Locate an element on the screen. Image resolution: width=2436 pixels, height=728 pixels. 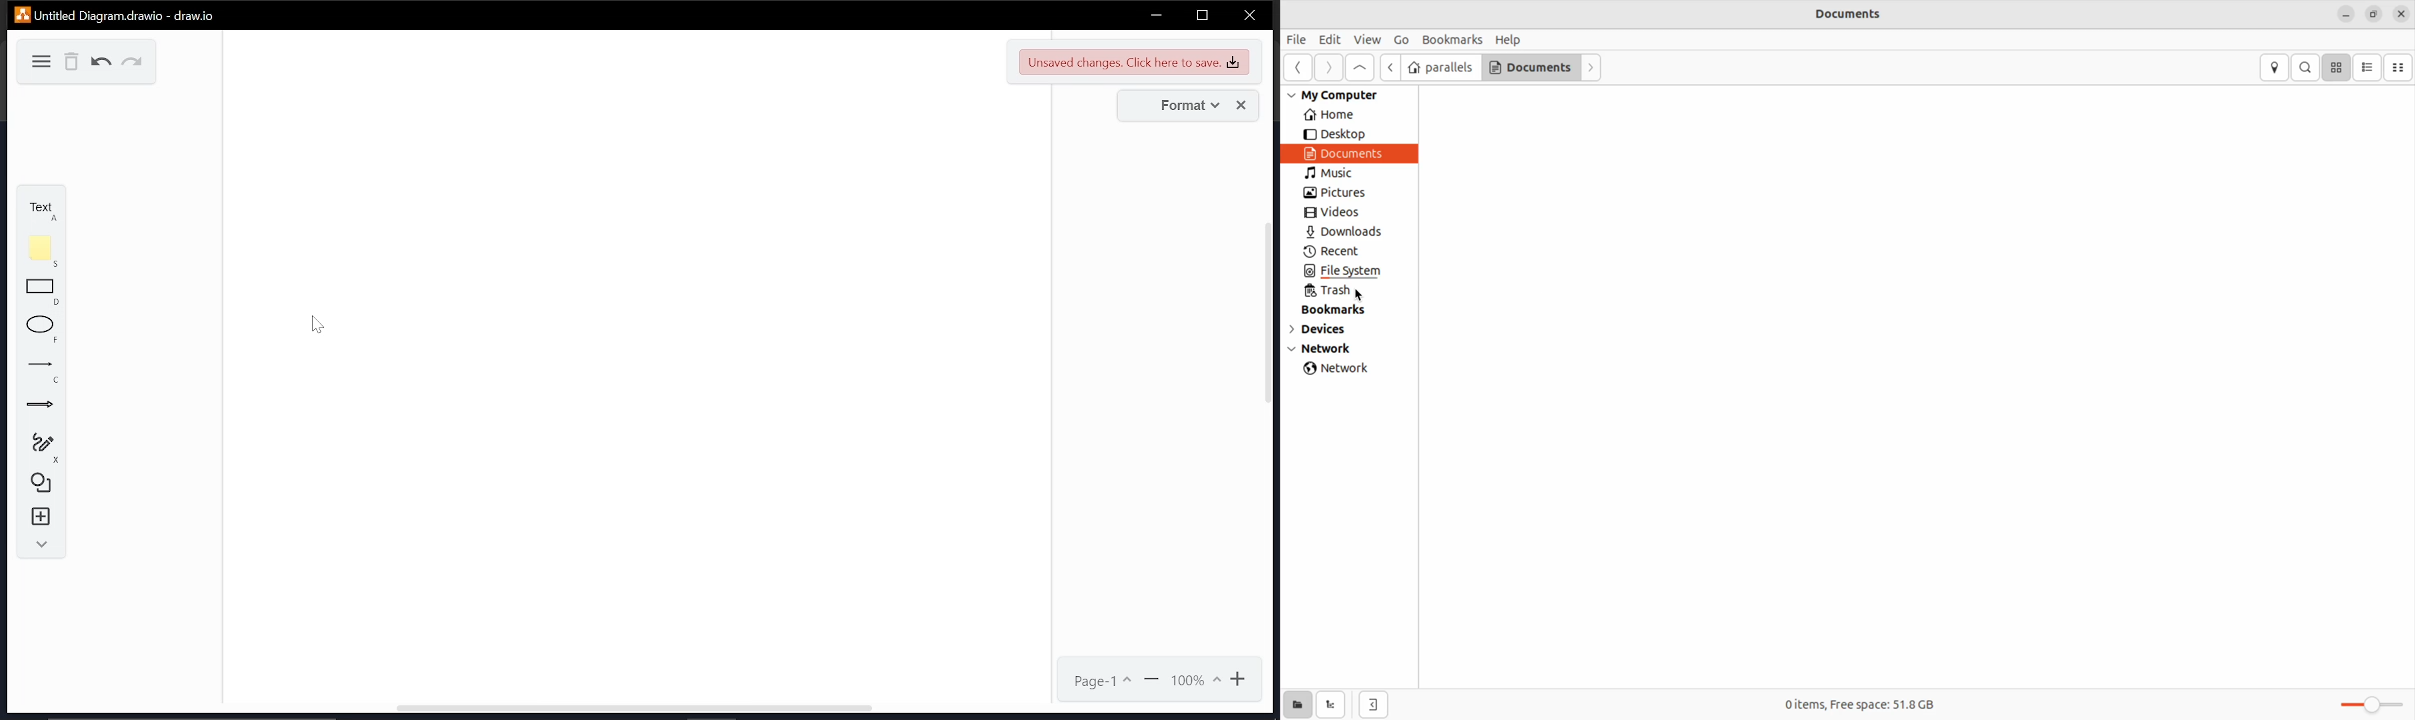
bullet ist is located at coordinates (2367, 67).